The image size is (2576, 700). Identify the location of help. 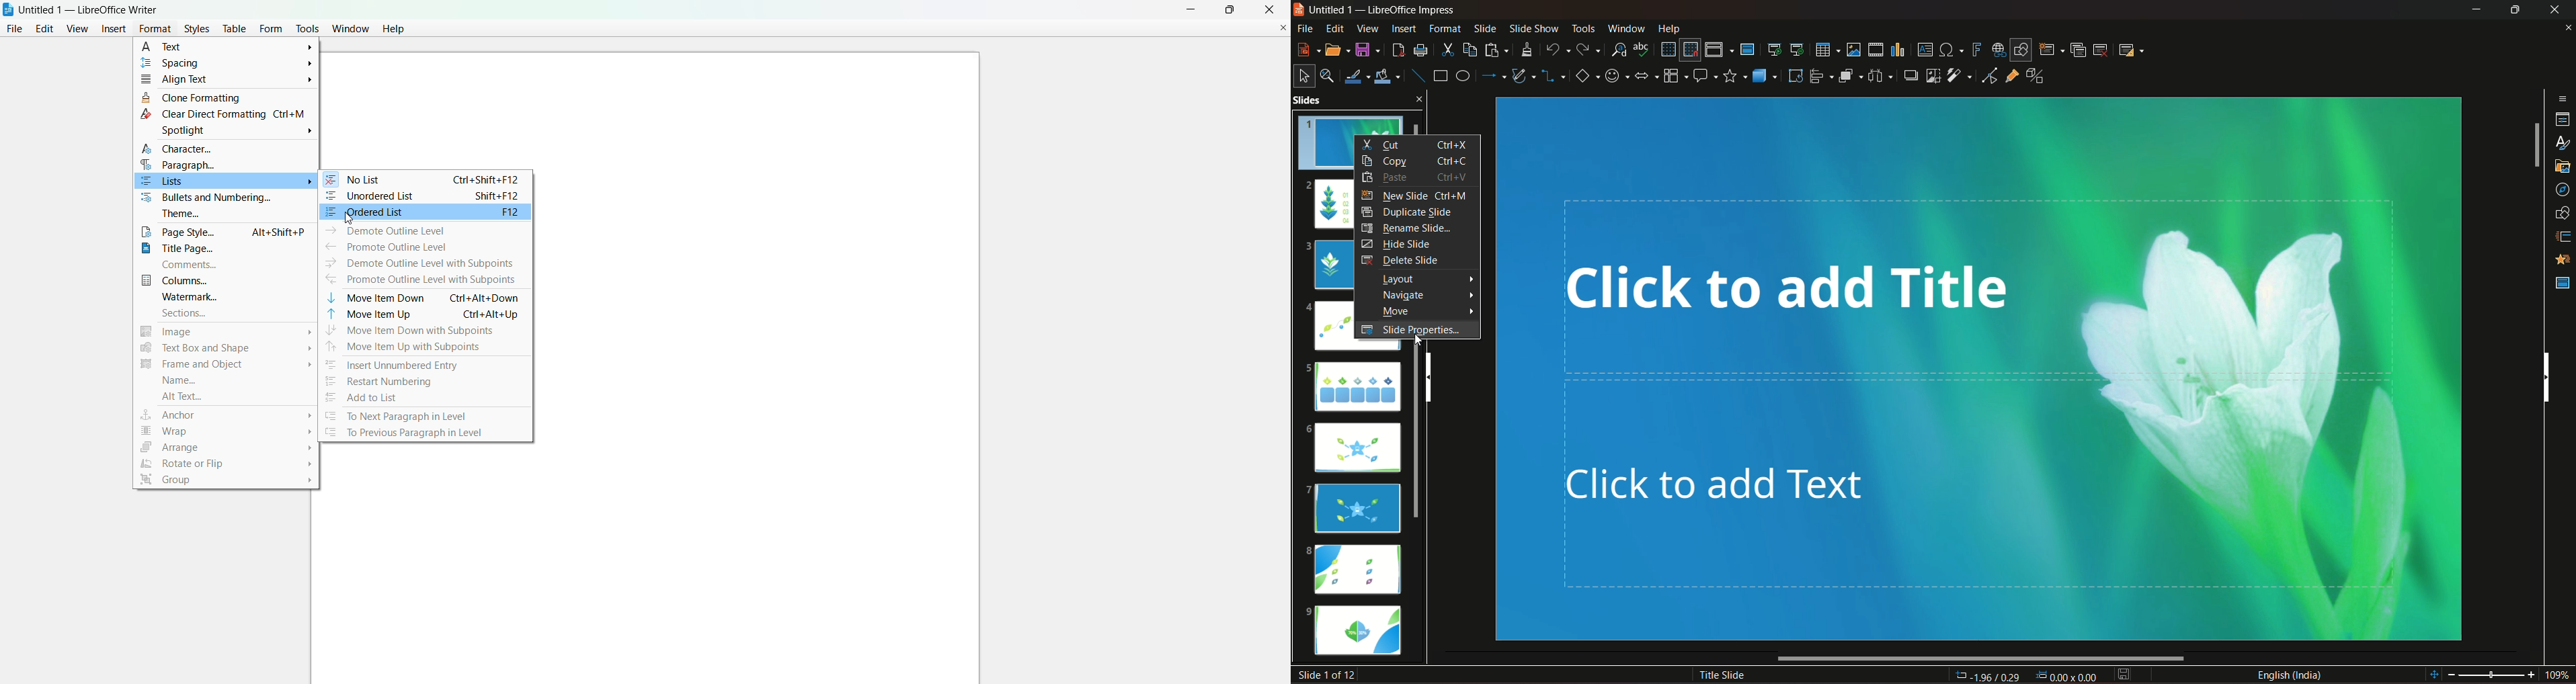
(1669, 27).